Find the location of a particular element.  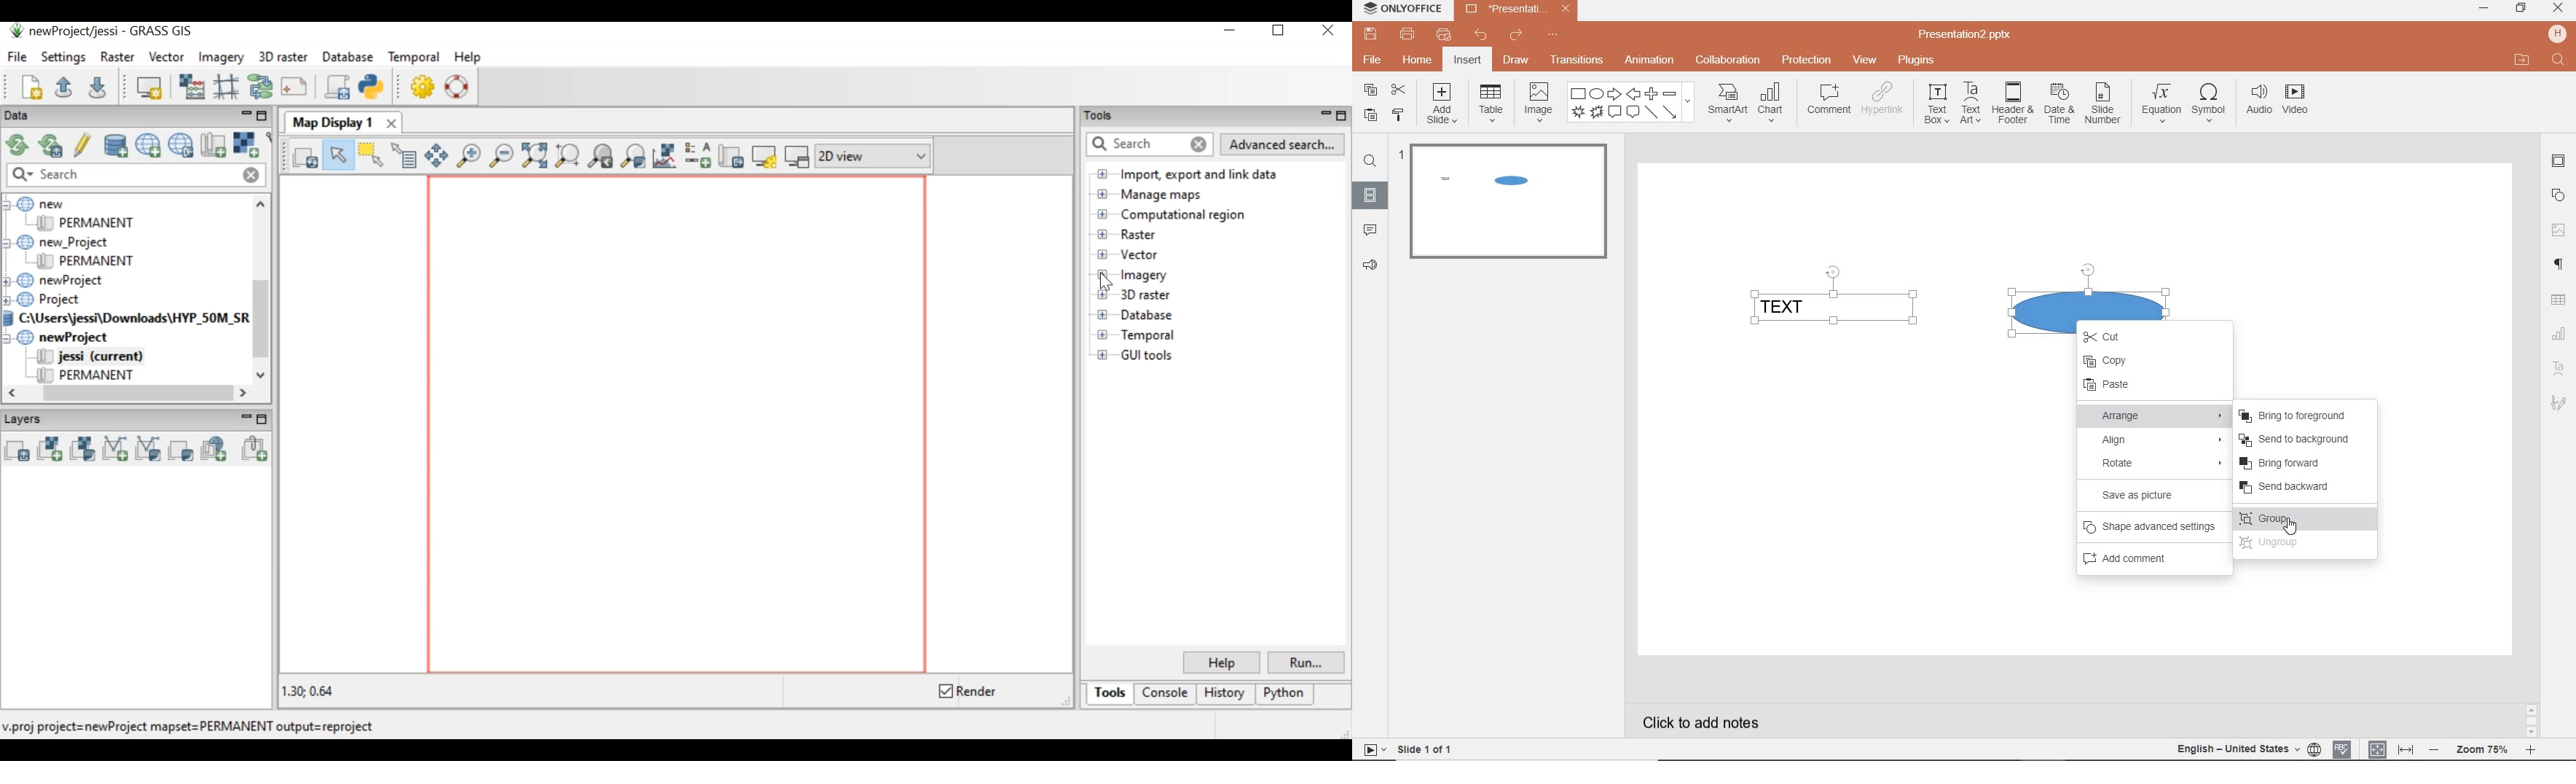

customize quick print is located at coordinates (1442, 35).